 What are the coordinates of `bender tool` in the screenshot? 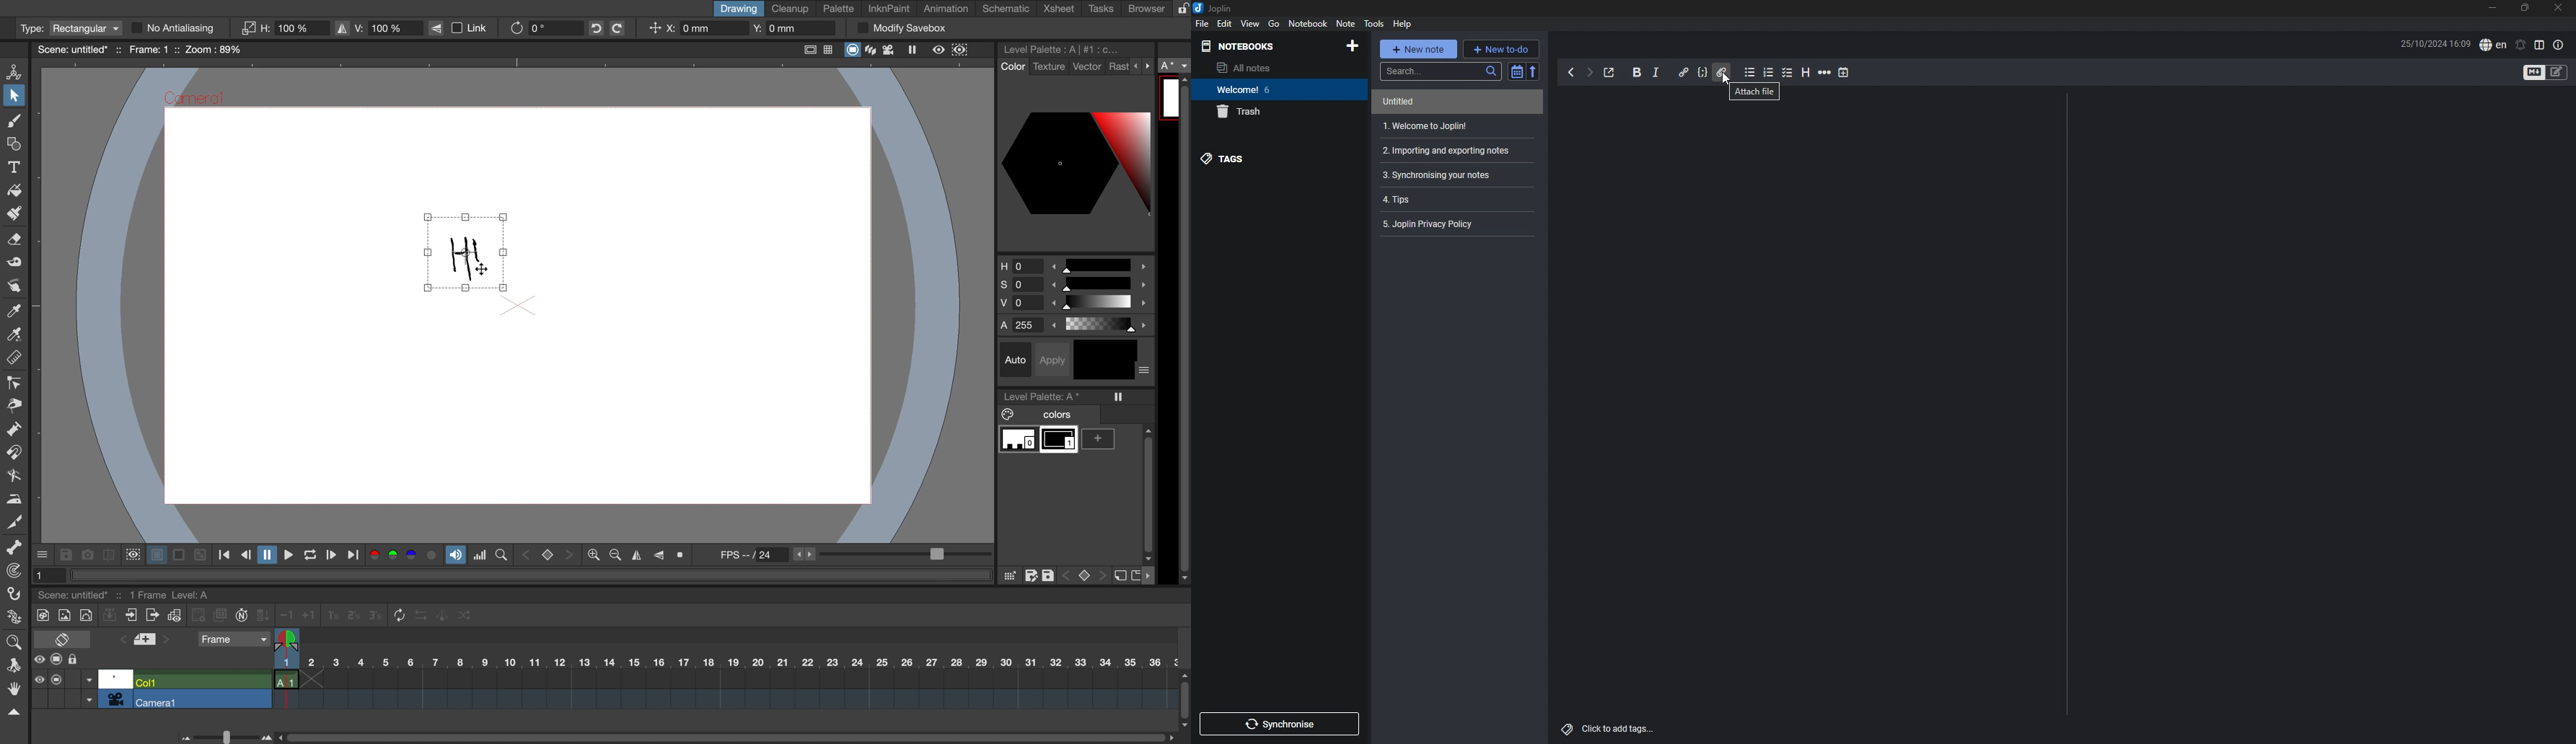 It's located at (11, 475).